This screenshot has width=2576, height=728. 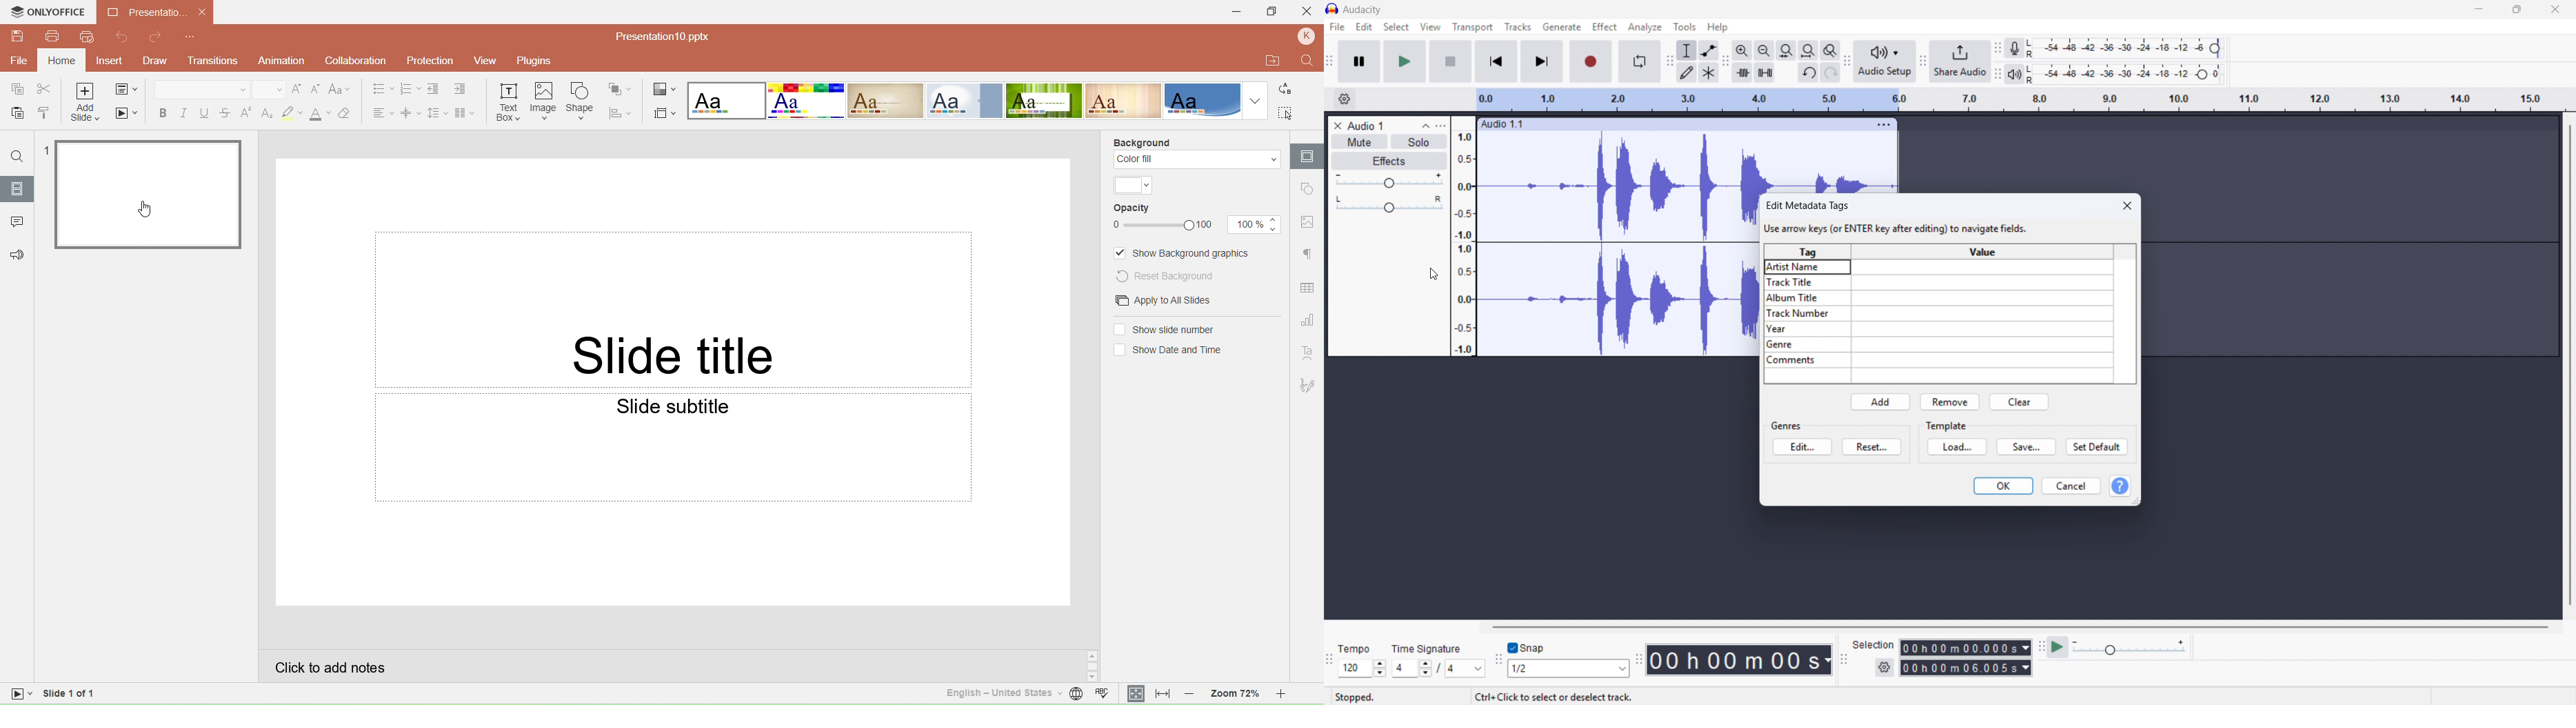 I want to click on Paste, so click(x=15, y=114).